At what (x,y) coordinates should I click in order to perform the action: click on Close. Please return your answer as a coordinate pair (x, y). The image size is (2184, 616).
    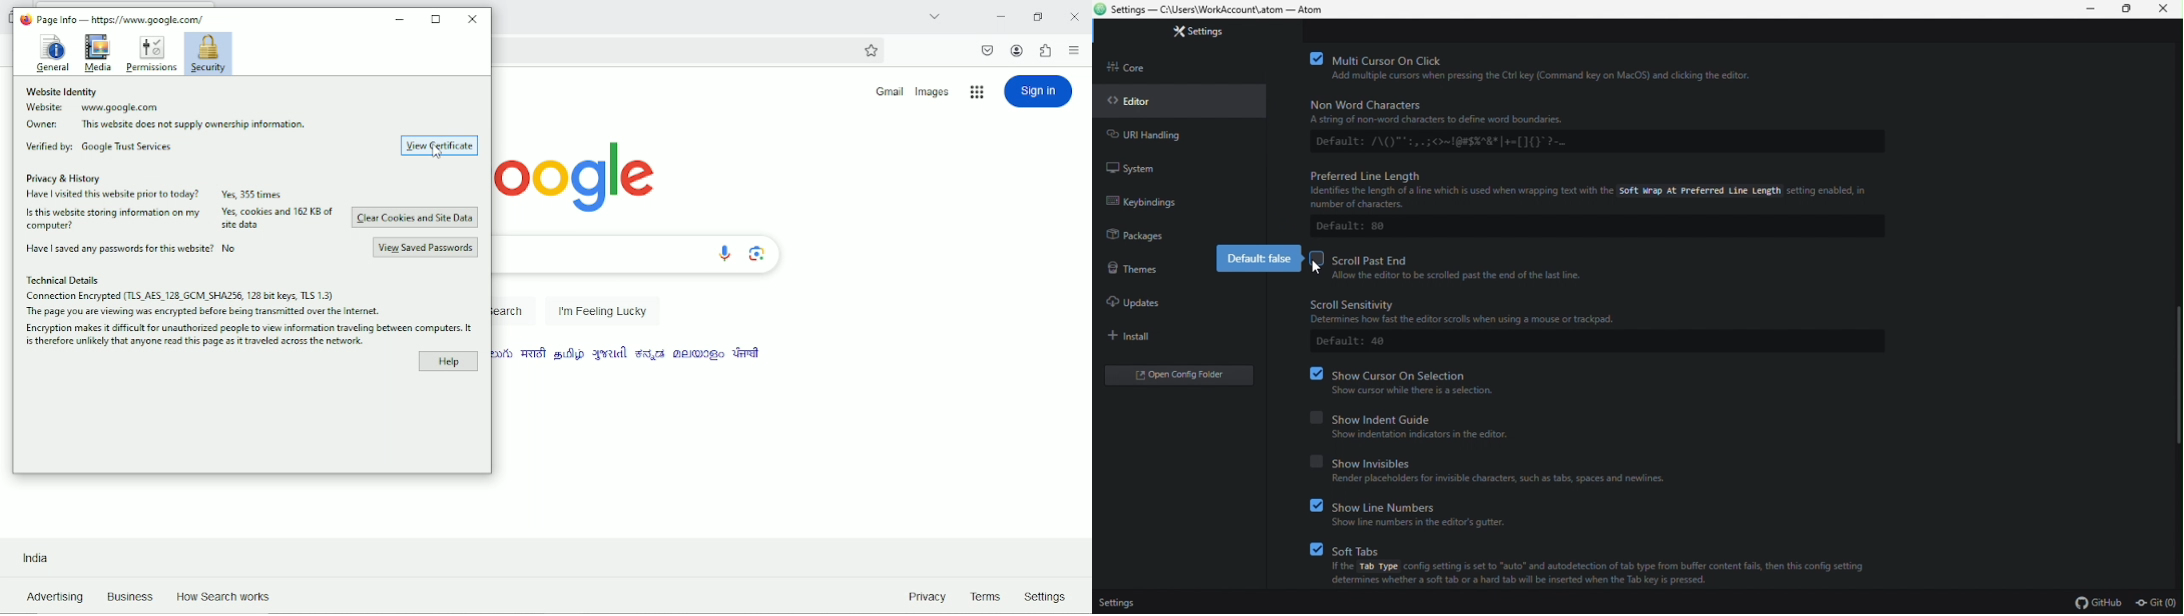
    Looking at the image, I should click on (472, 18).